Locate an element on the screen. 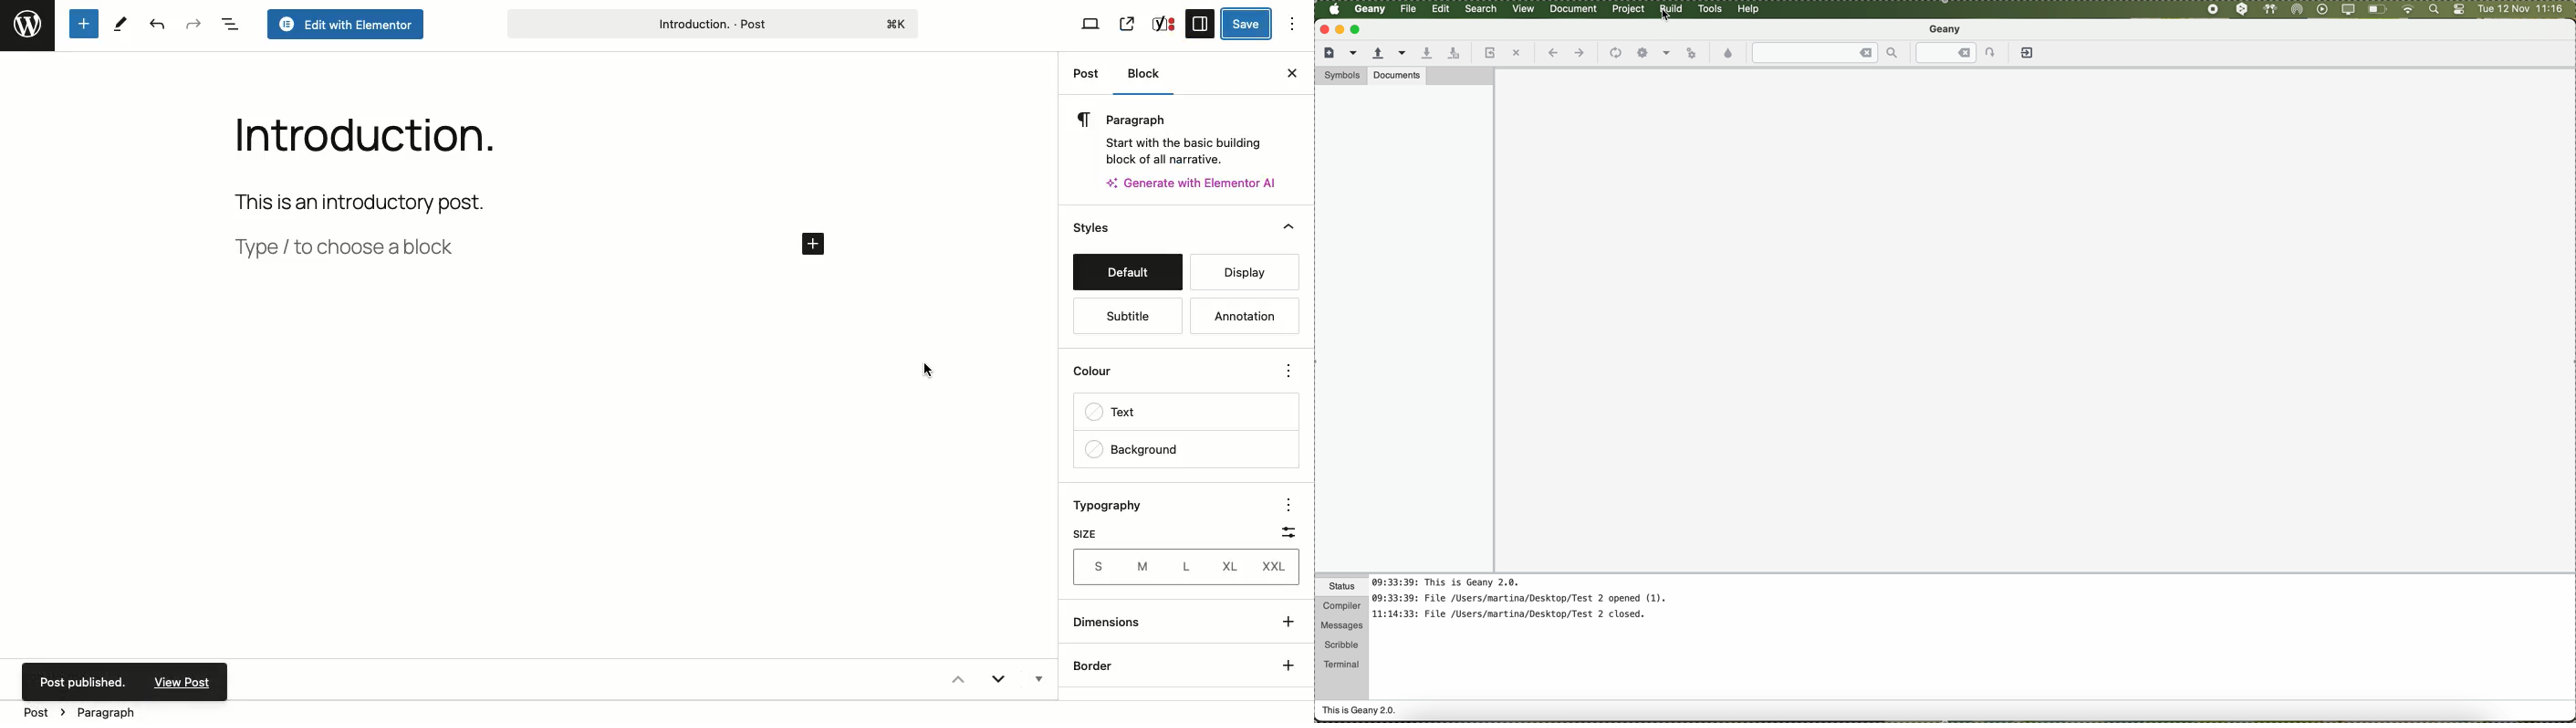  View Post is located at coordinates (183, 682).